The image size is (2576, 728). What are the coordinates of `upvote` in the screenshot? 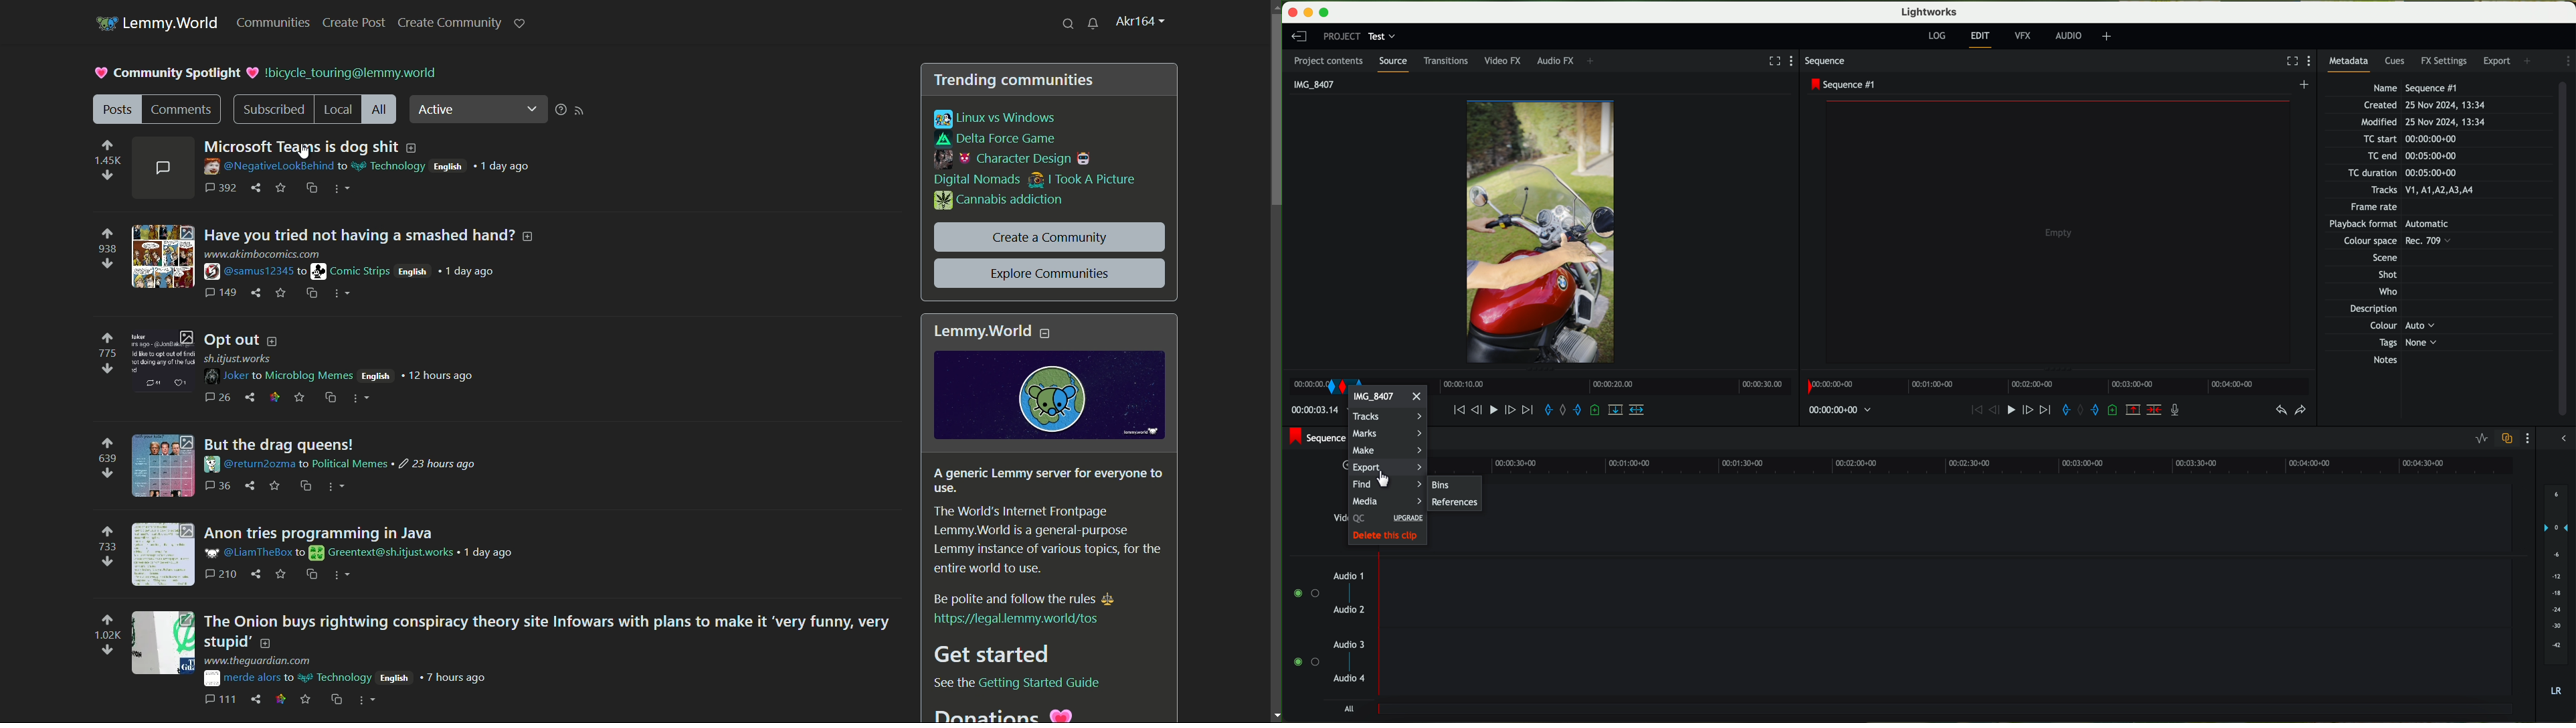 It's located at (110, 443).